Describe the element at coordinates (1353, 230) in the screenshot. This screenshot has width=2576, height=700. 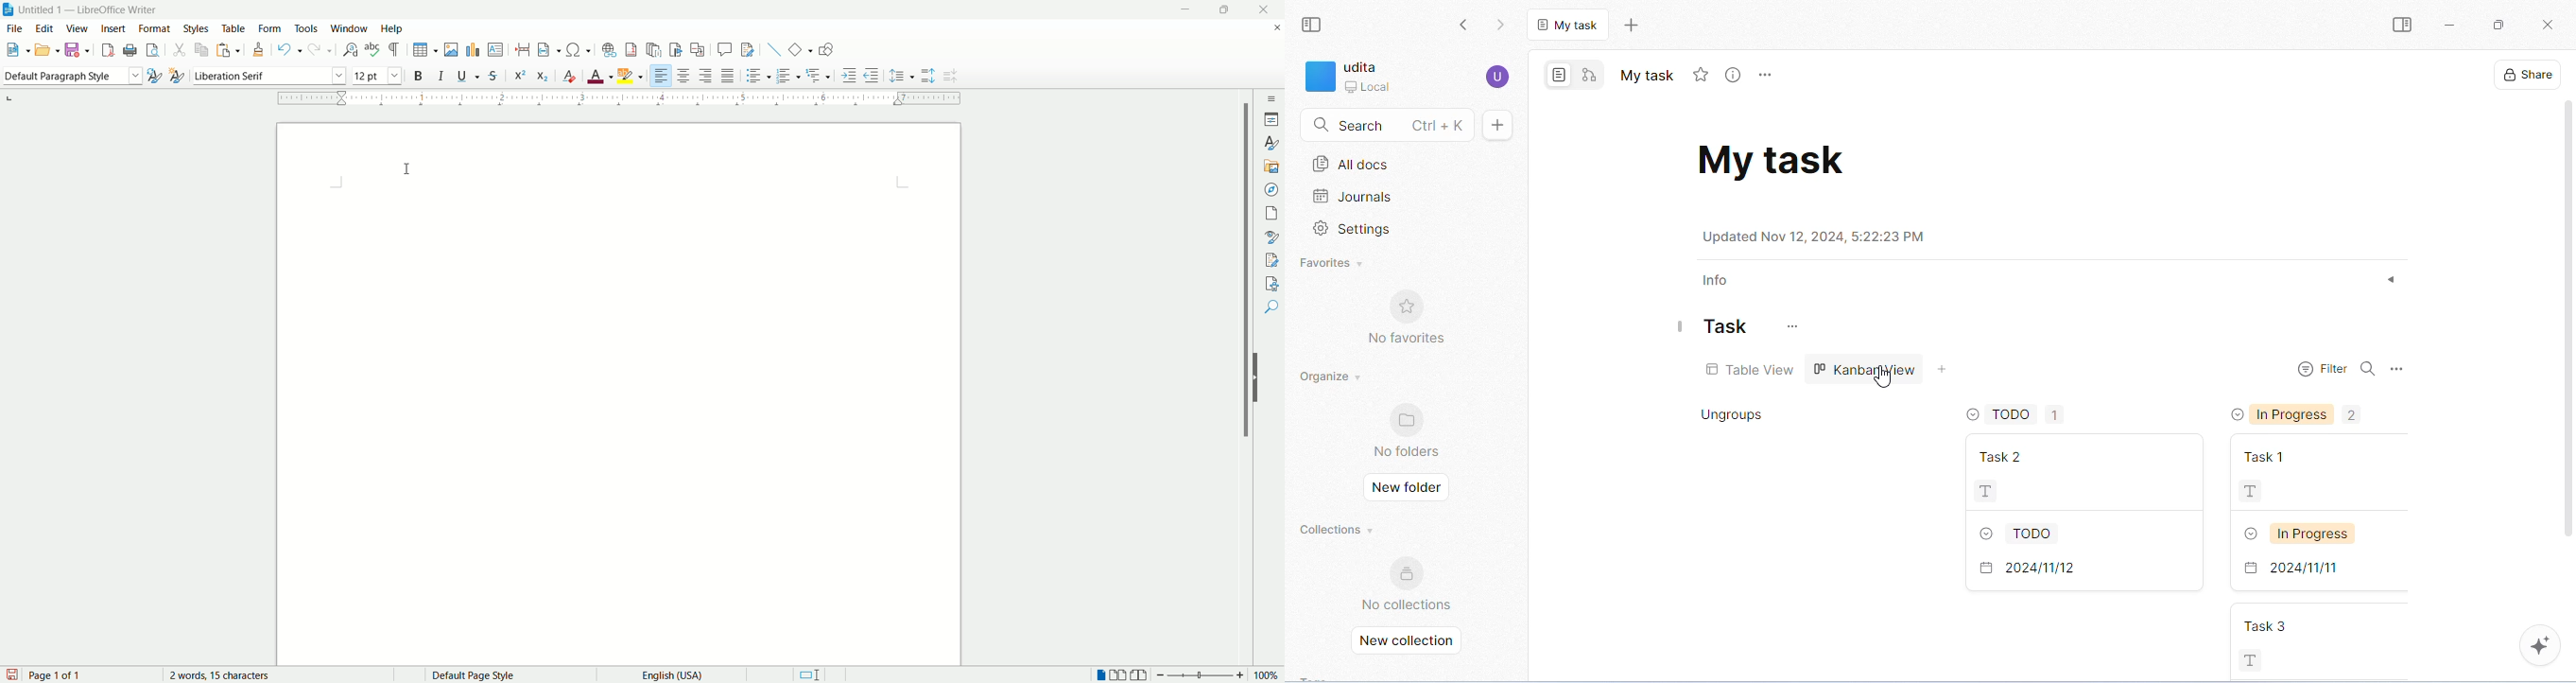
I see `settings` at that location.